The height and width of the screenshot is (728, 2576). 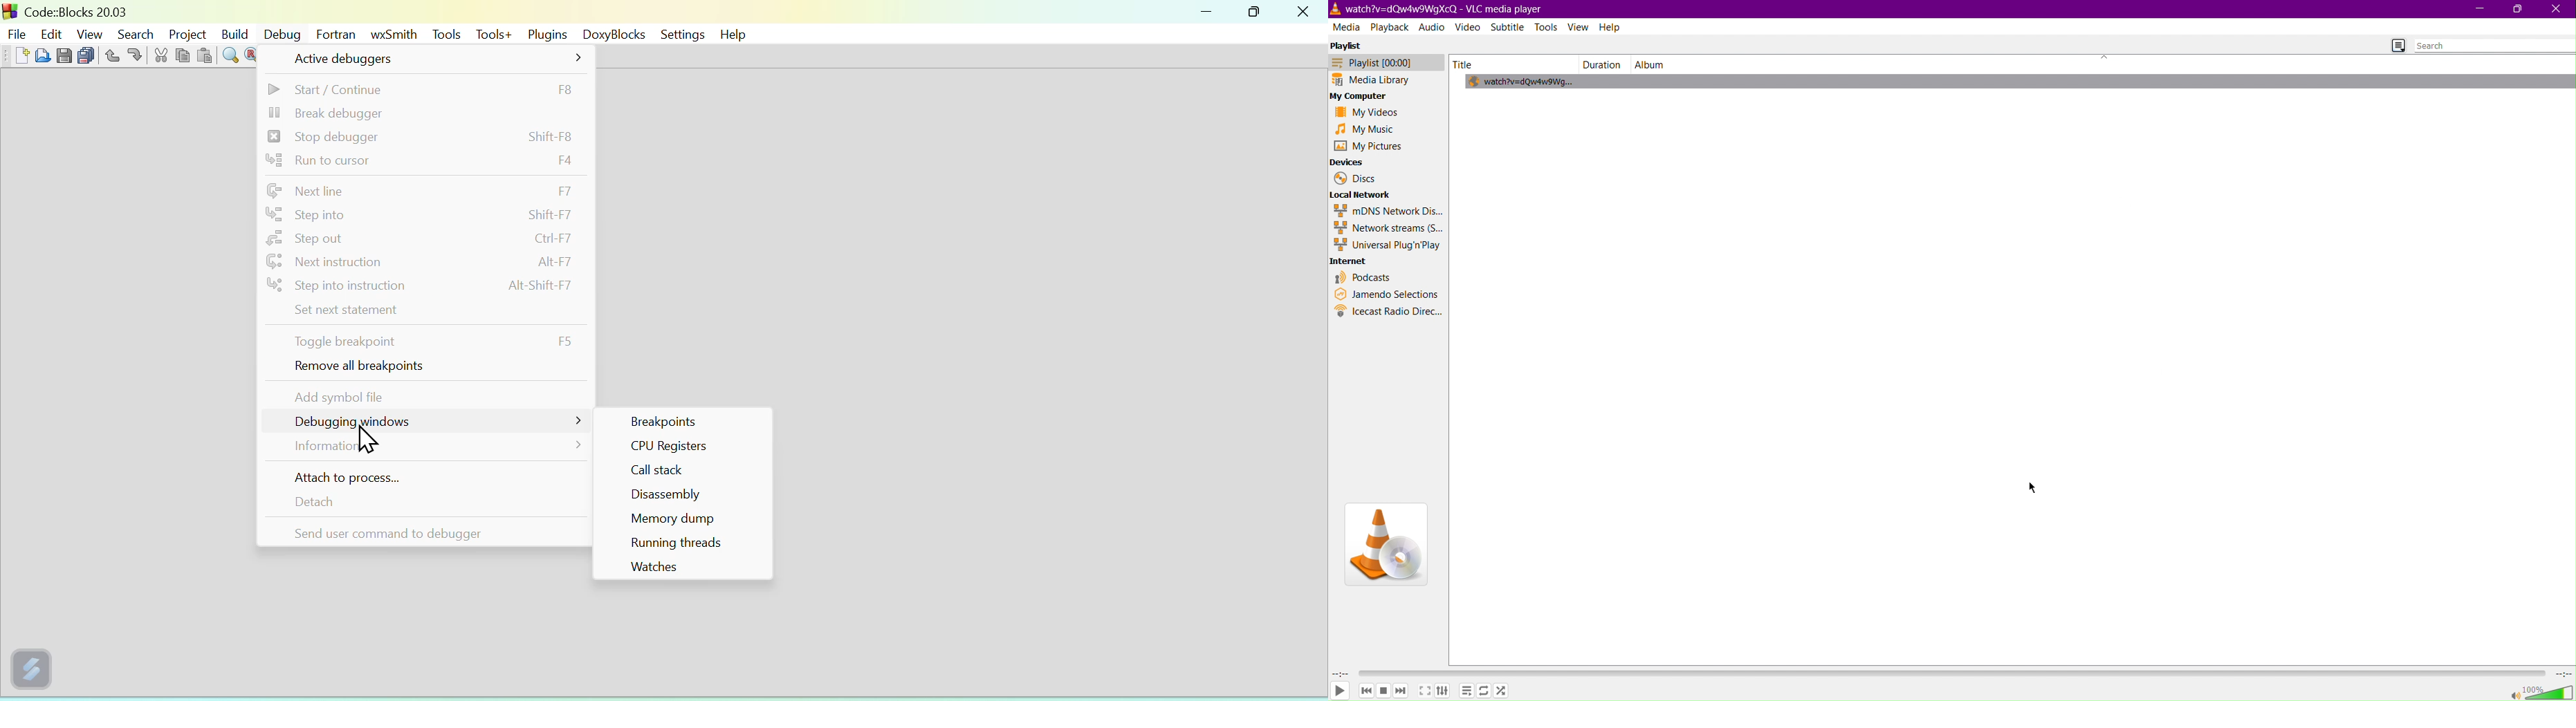 What do you see at coordinates (421, 368) in the screenshot?
I see `remove all breakpoints` at bounding box center [421, 368].